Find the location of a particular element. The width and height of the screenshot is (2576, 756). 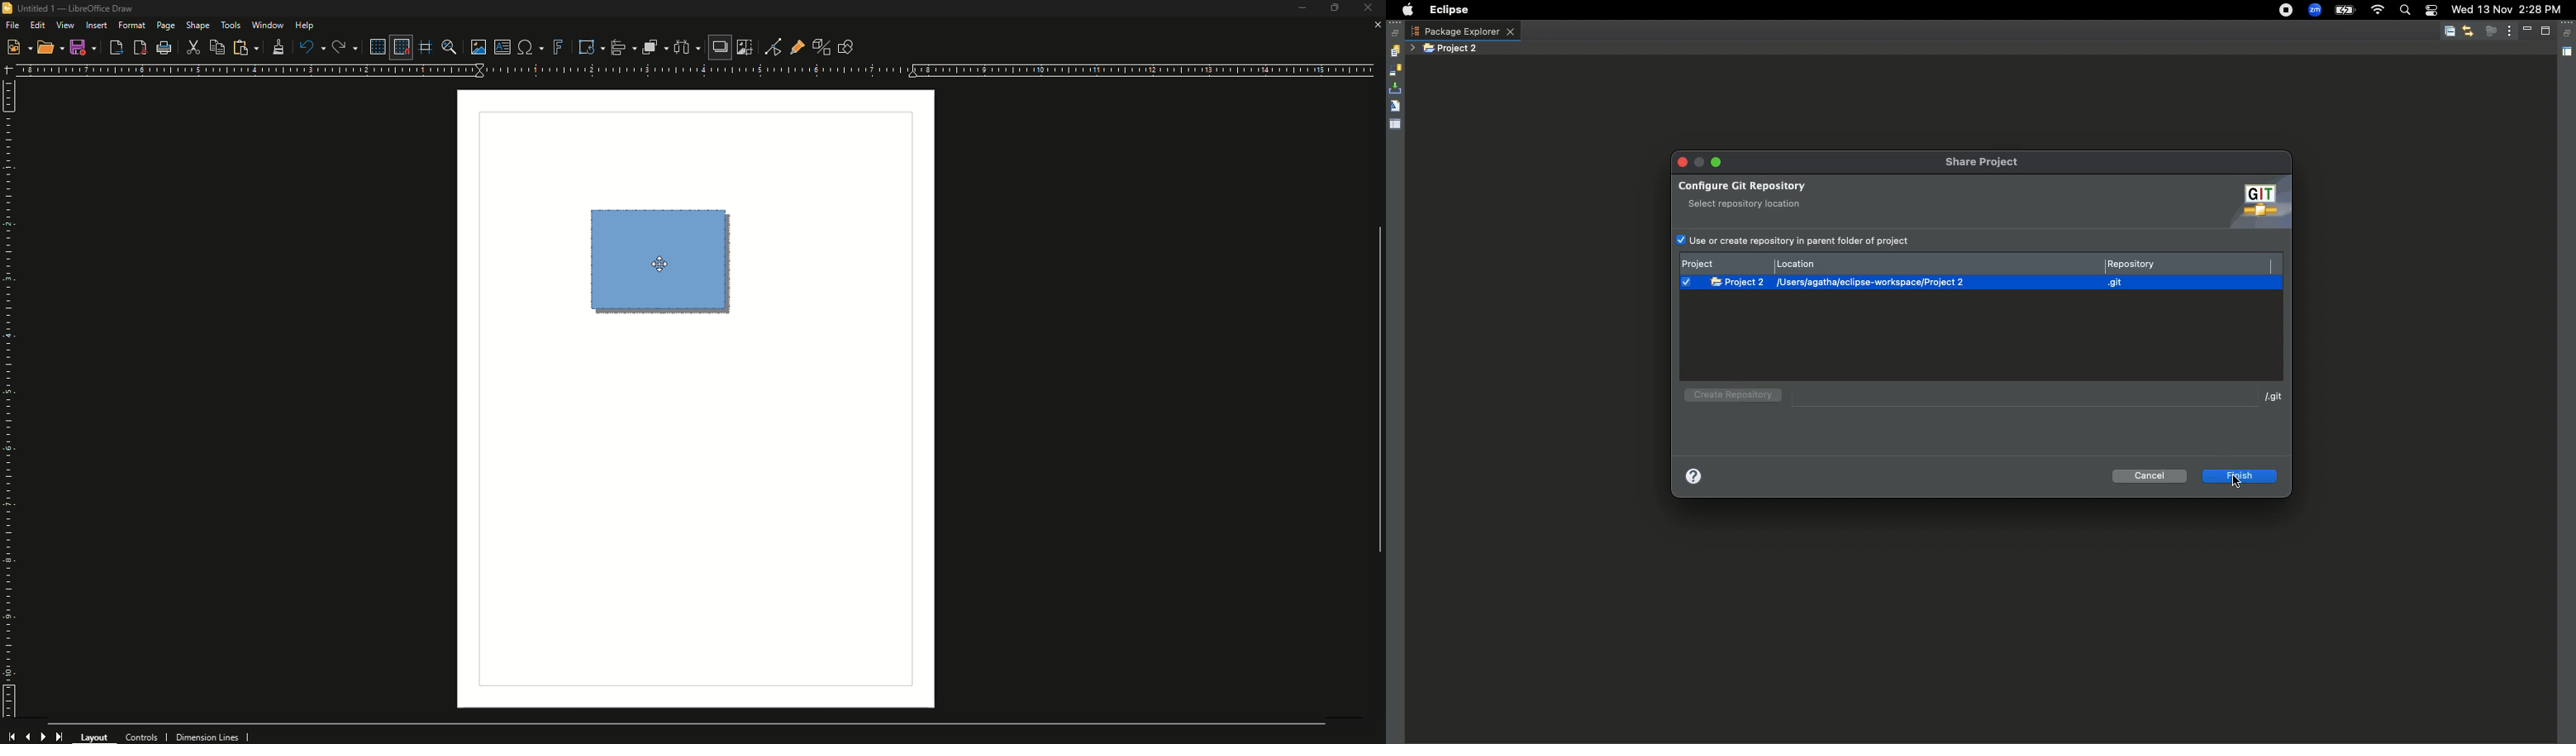

Transformations is located at coordinates (585, 46).